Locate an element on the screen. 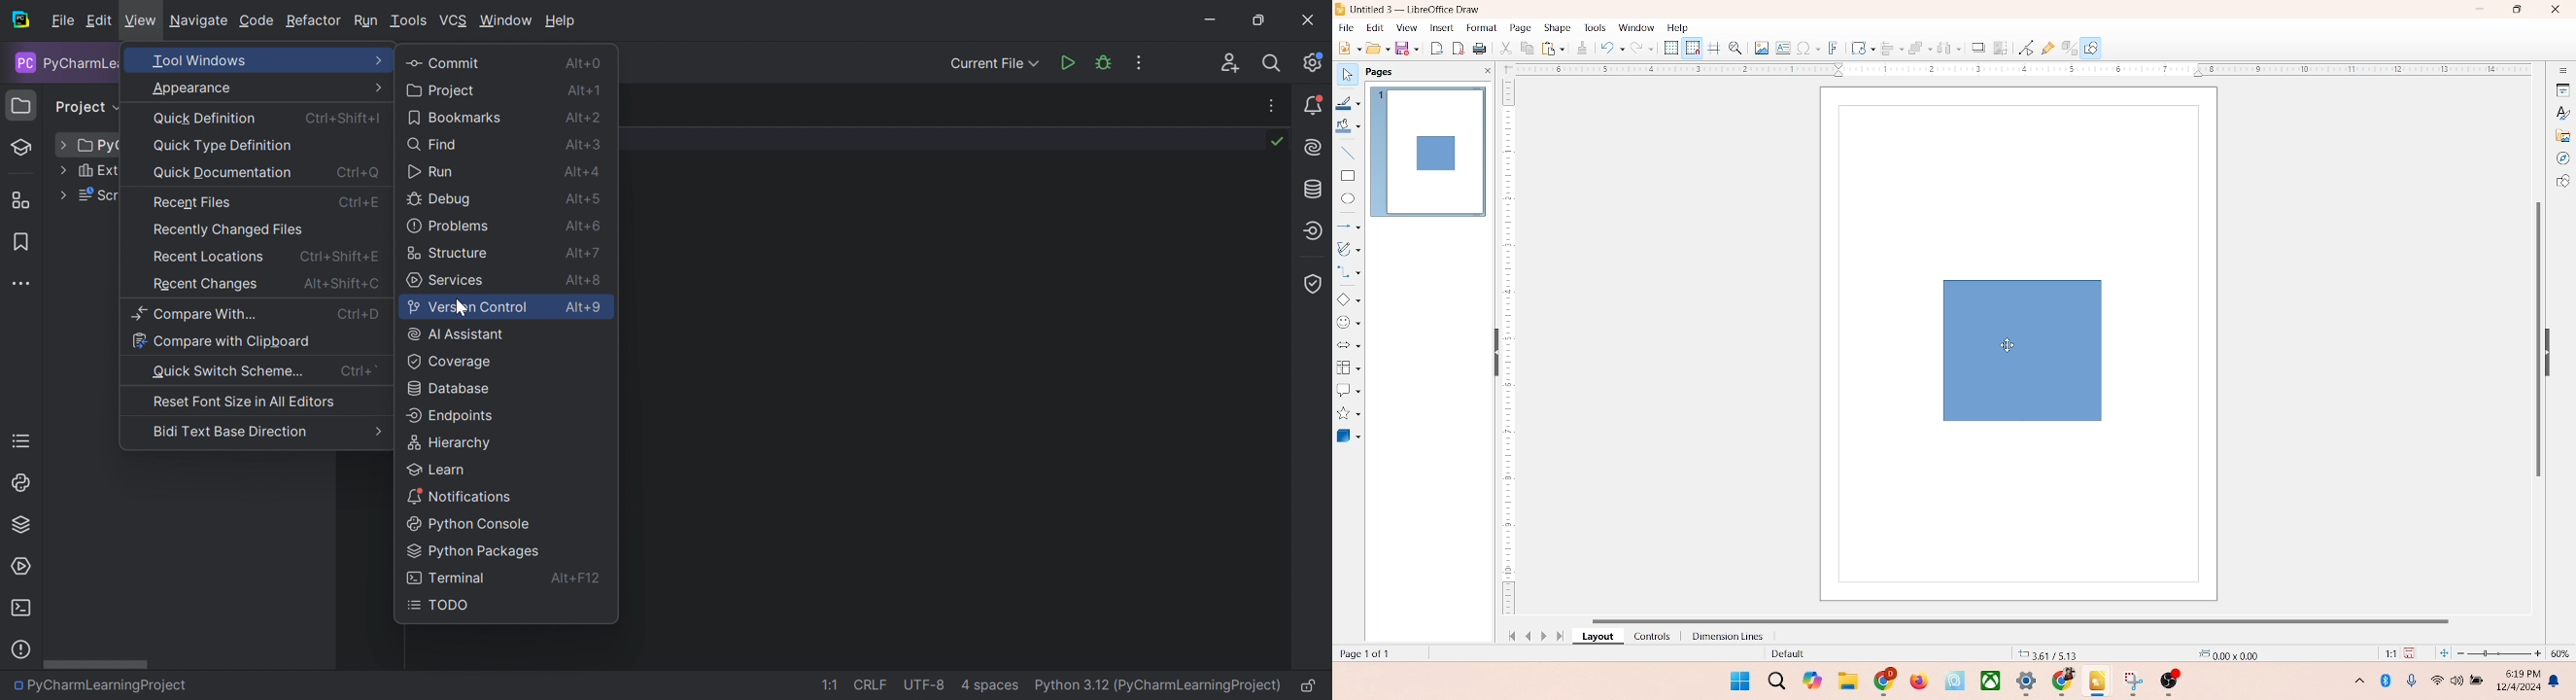 The height and width of the screenshot is (700, 2576). file is located at coordinates (1347, 25).